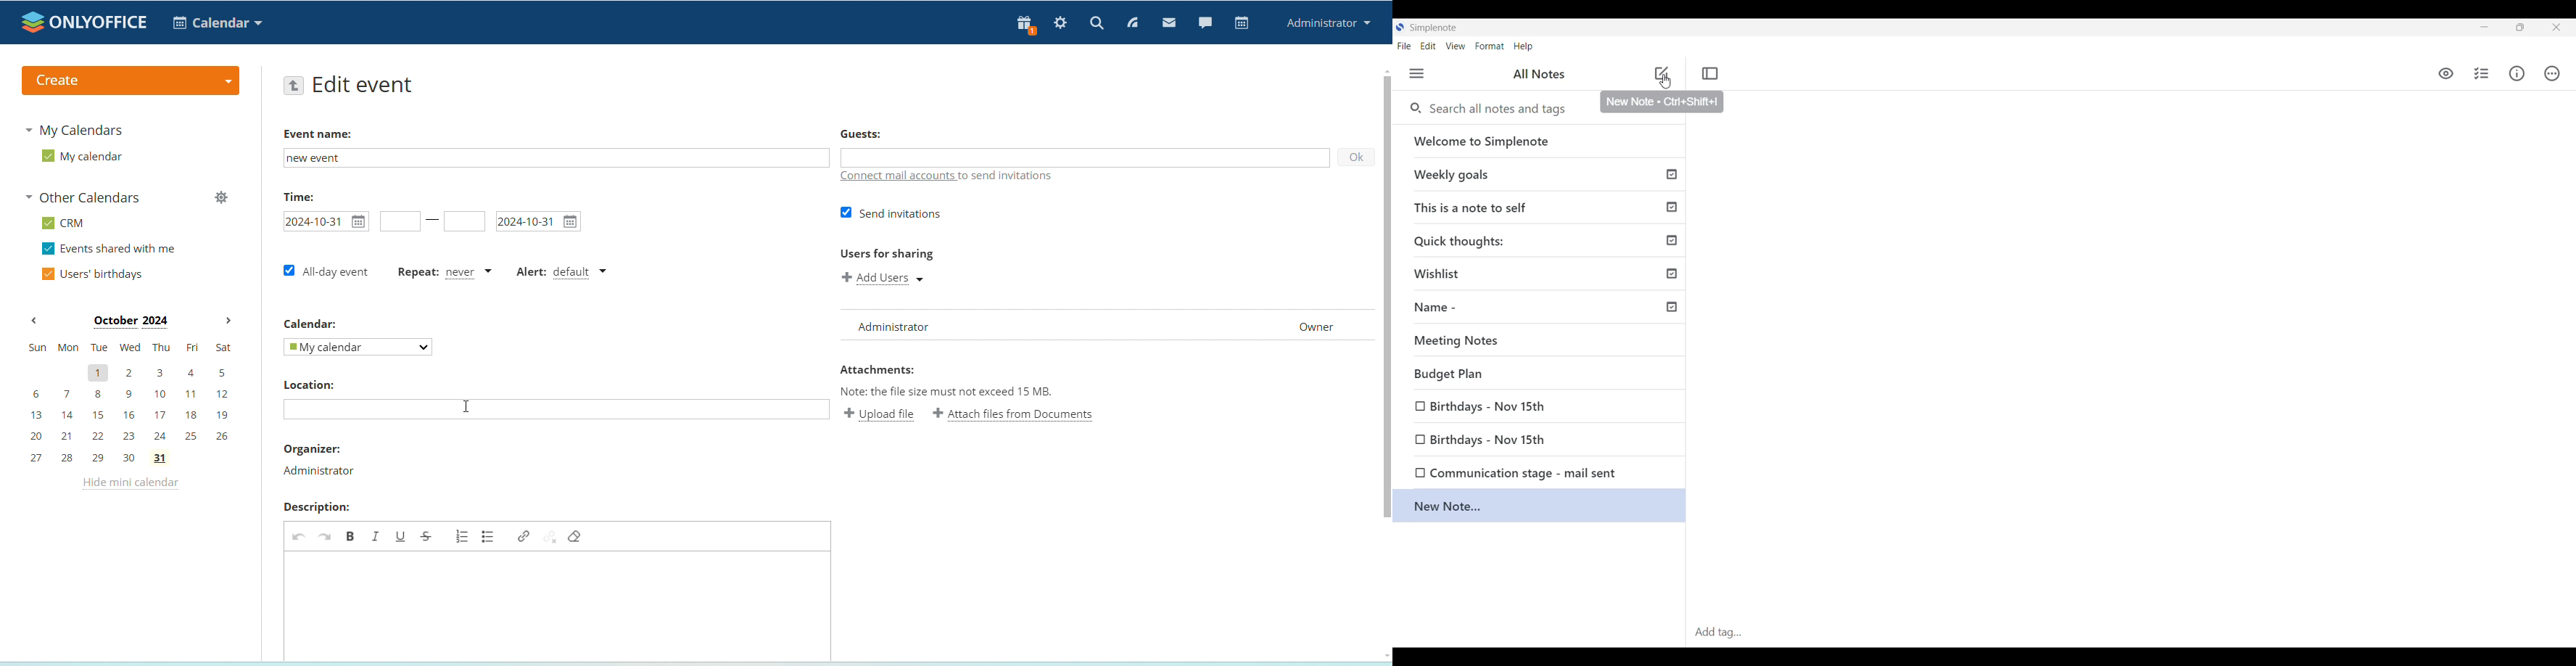 This screenshot has width=2576, height=672. I want to click on CRM, so click(65, 223).